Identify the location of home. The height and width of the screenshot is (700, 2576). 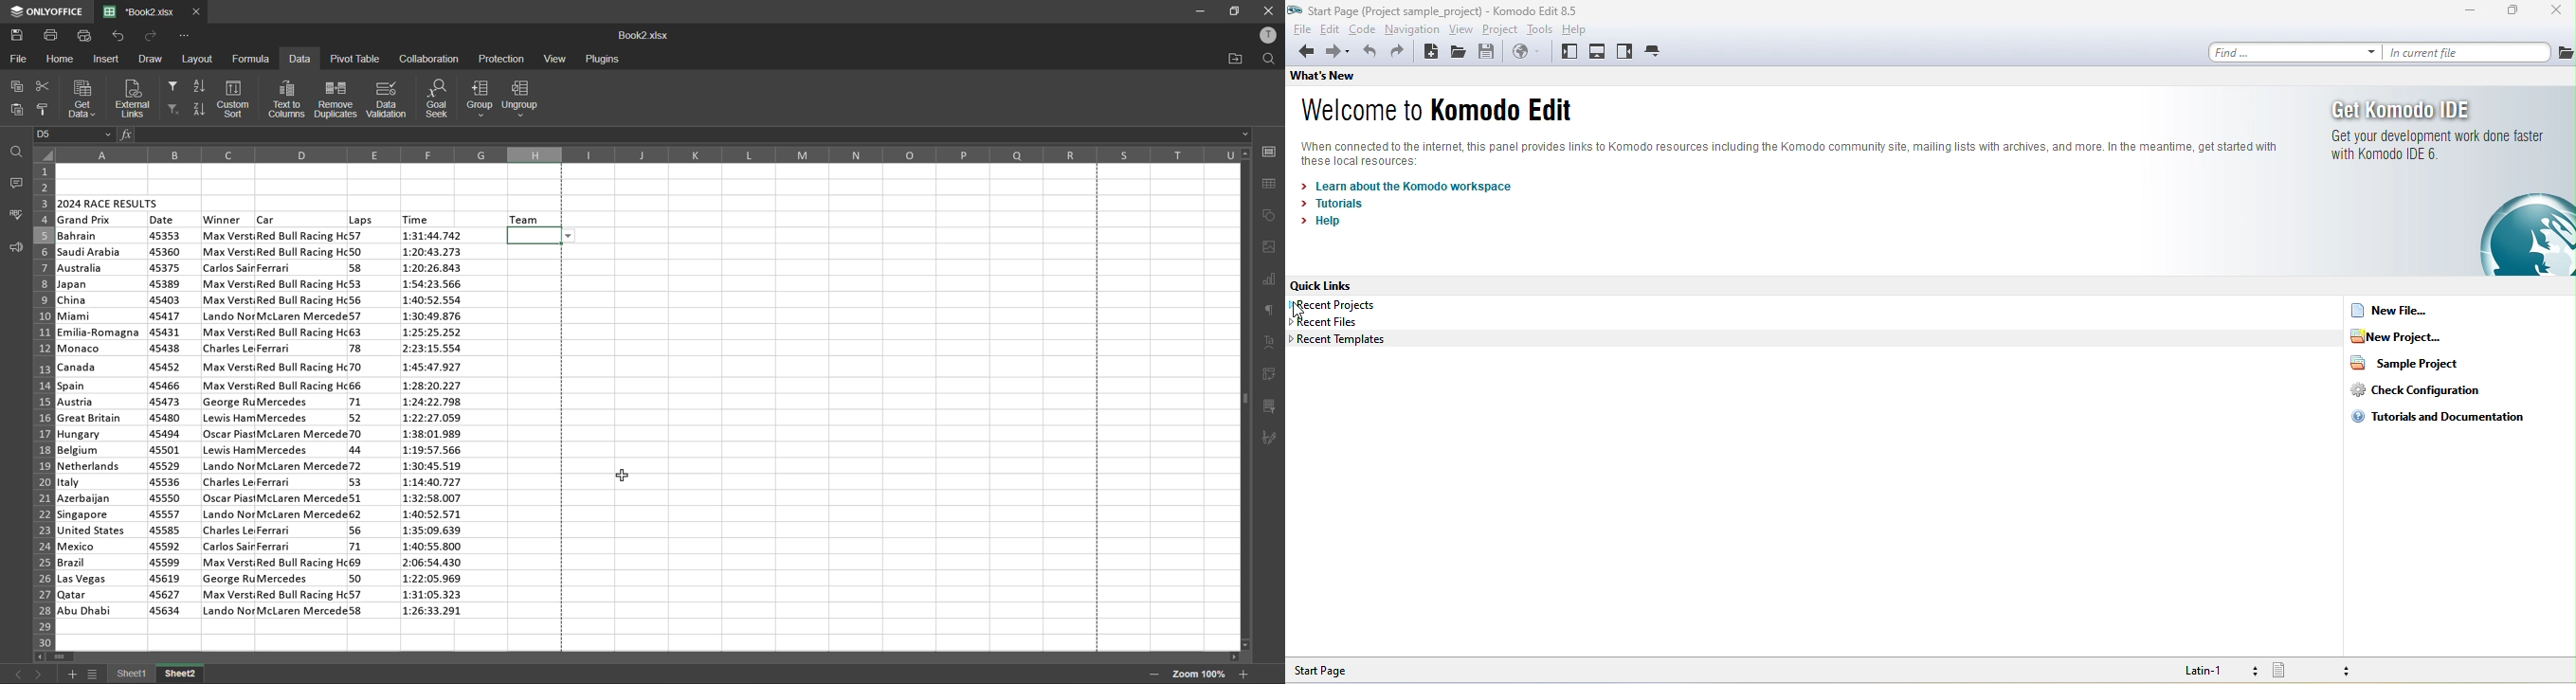
(60, 60).